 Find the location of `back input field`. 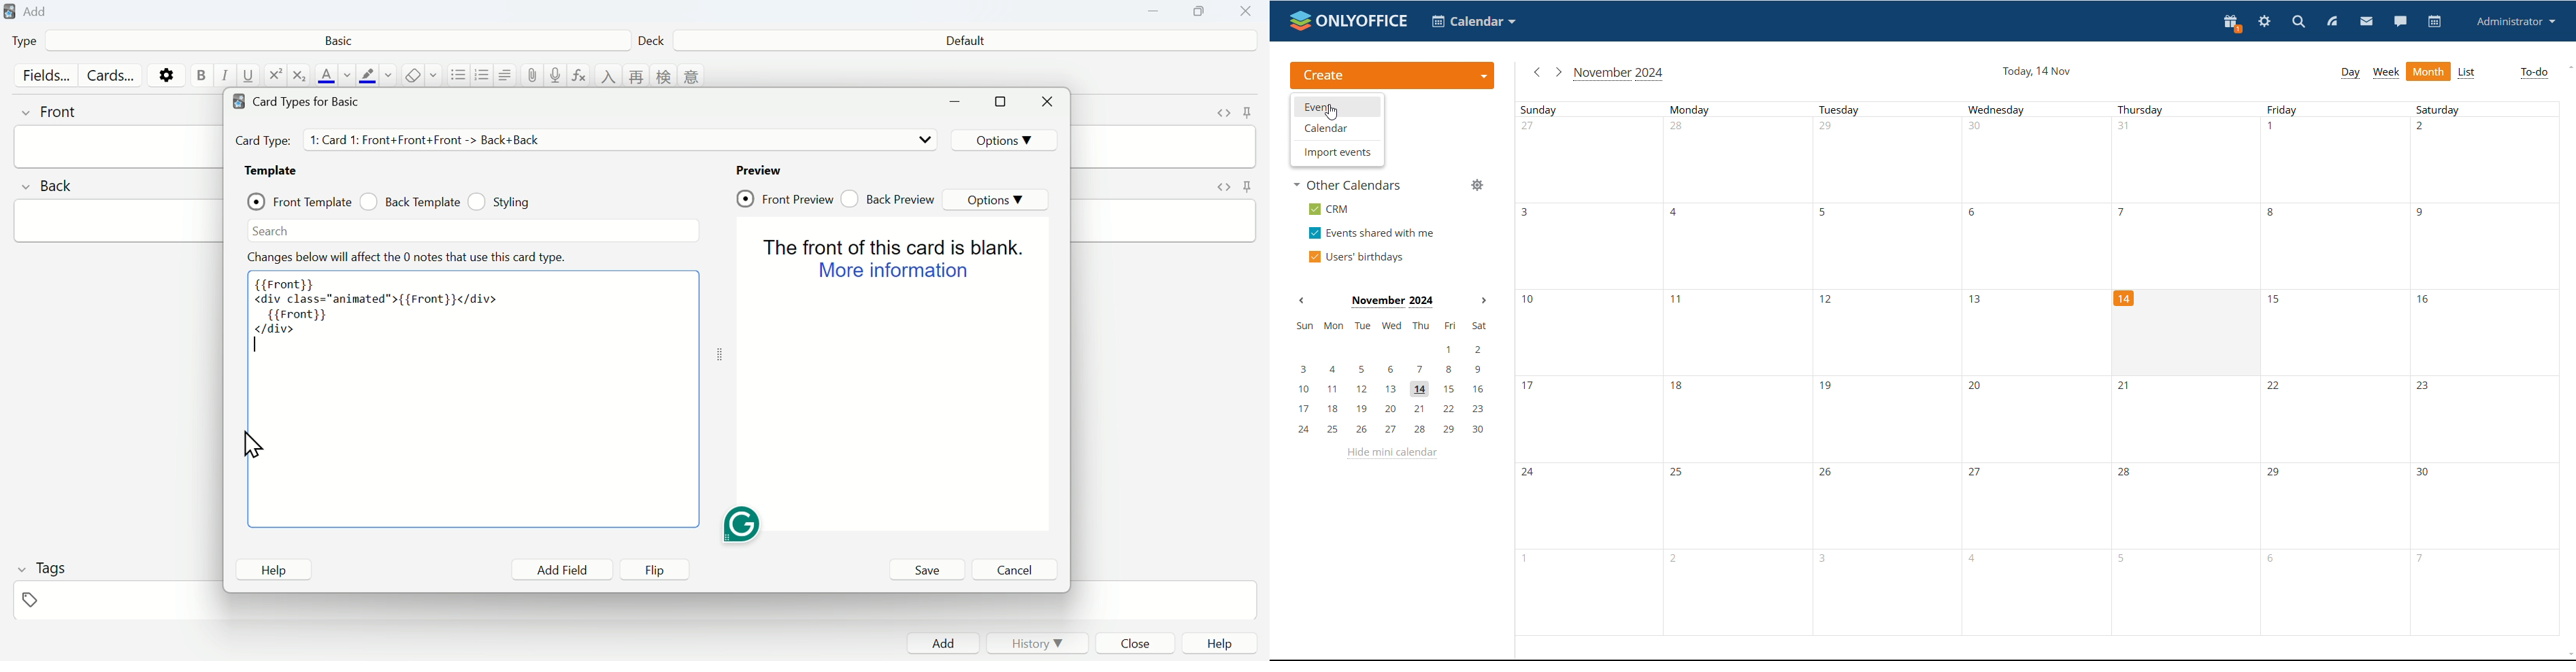

back input field is located at coordinates (118, 220).